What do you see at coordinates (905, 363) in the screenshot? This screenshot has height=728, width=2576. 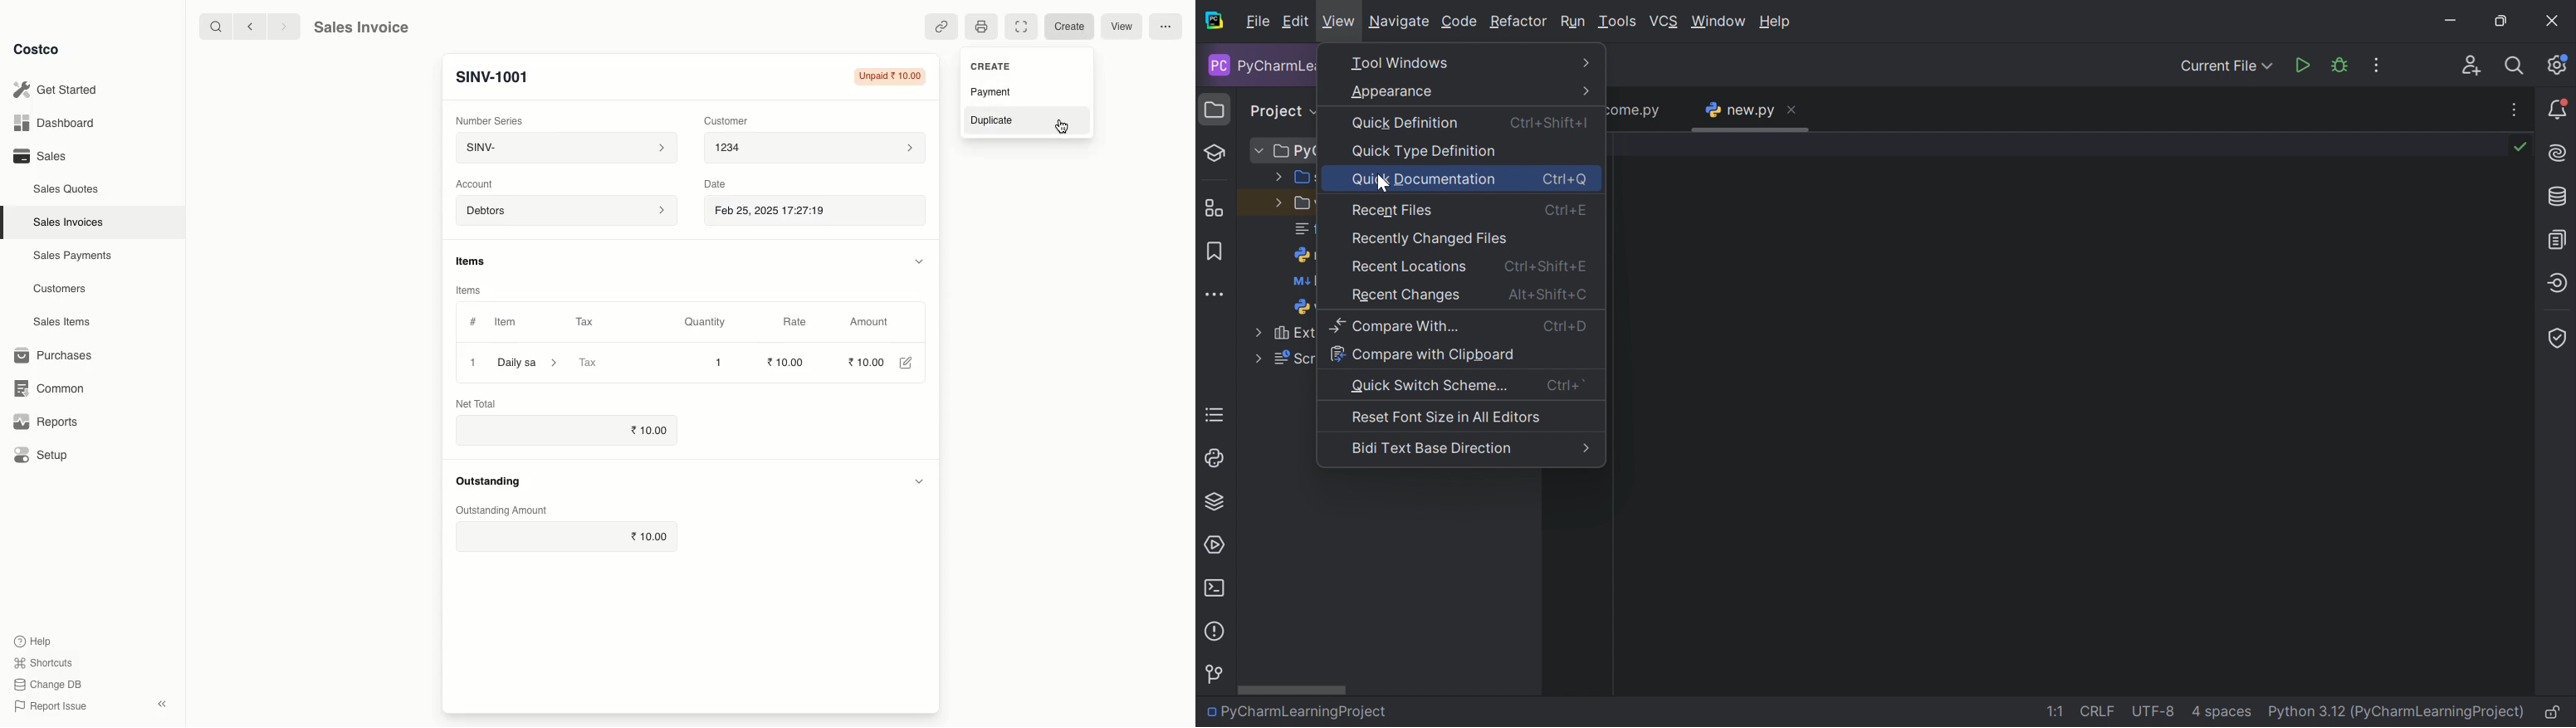 I see `Edit` at bounding box center [905, 363].